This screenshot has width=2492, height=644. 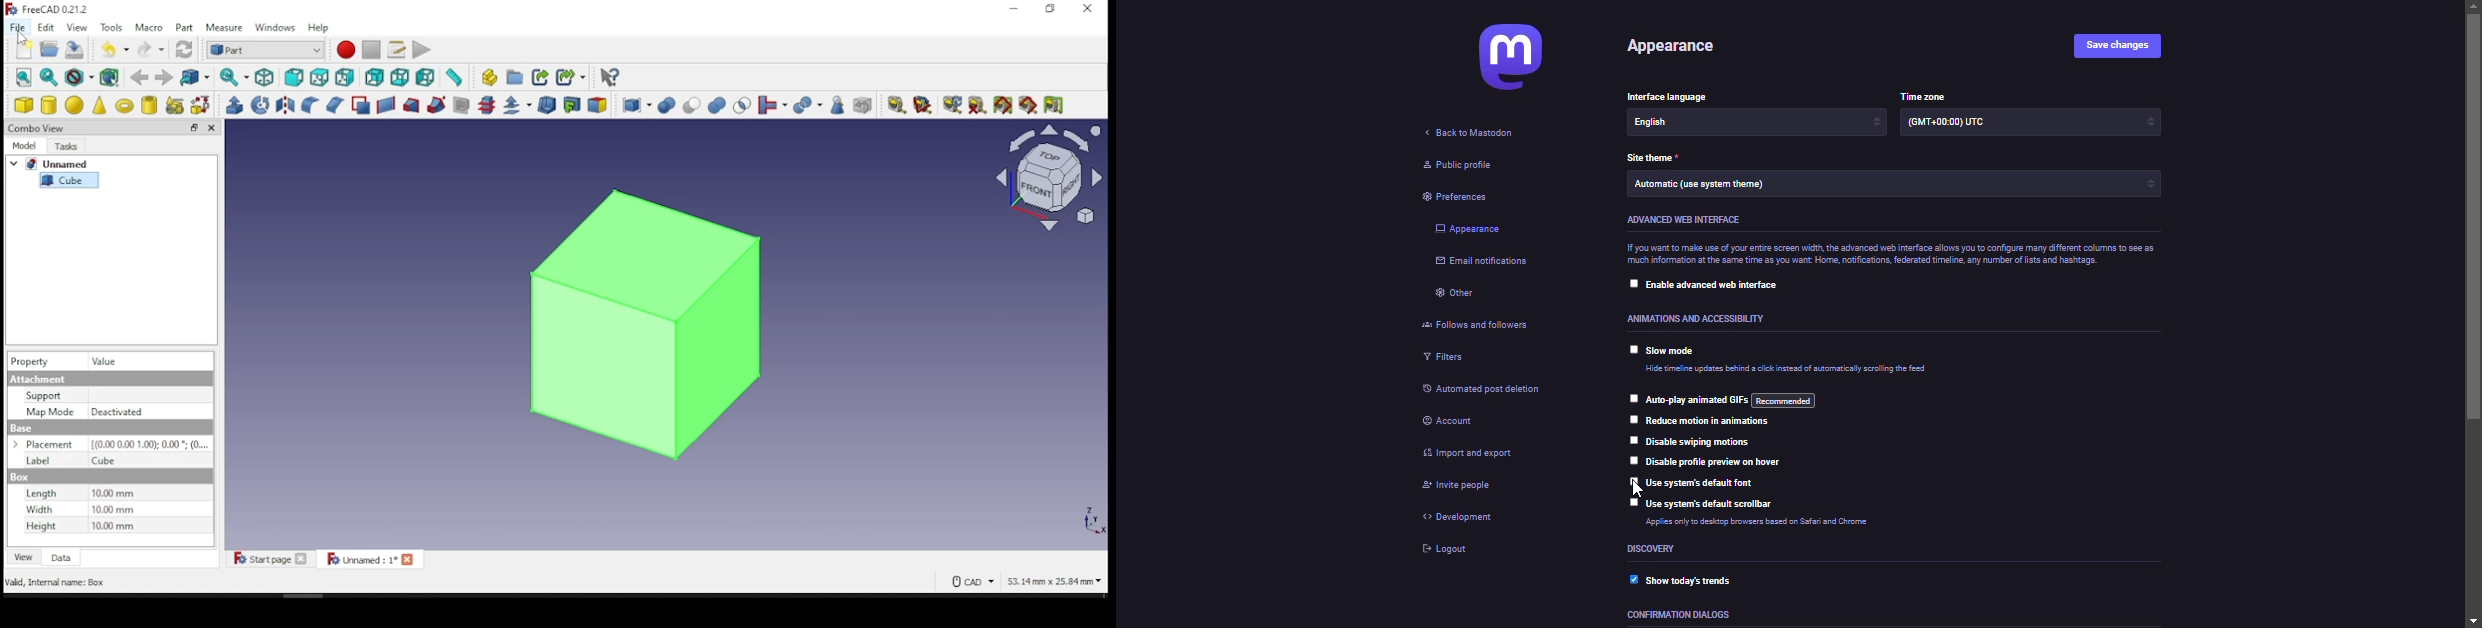 I want to click on Width, so click(x=41, y=509).